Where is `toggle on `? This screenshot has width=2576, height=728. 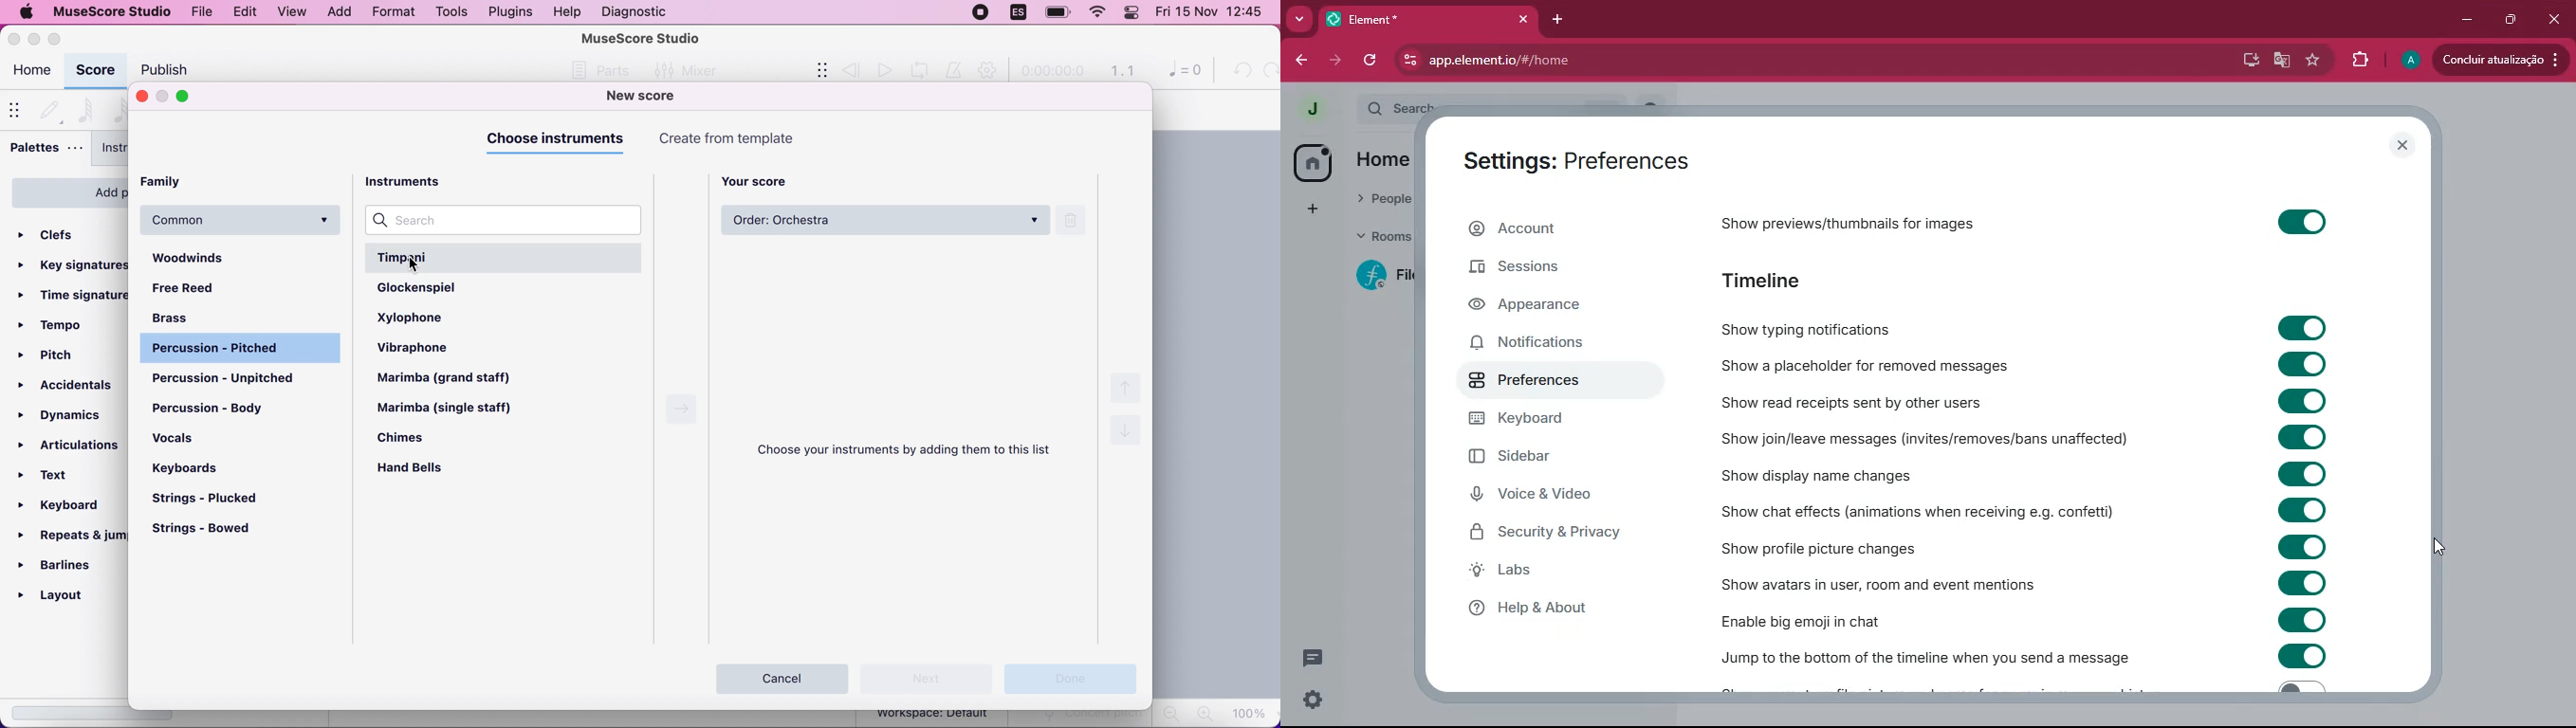
toggle on  is located at coordinates (2303, 509).